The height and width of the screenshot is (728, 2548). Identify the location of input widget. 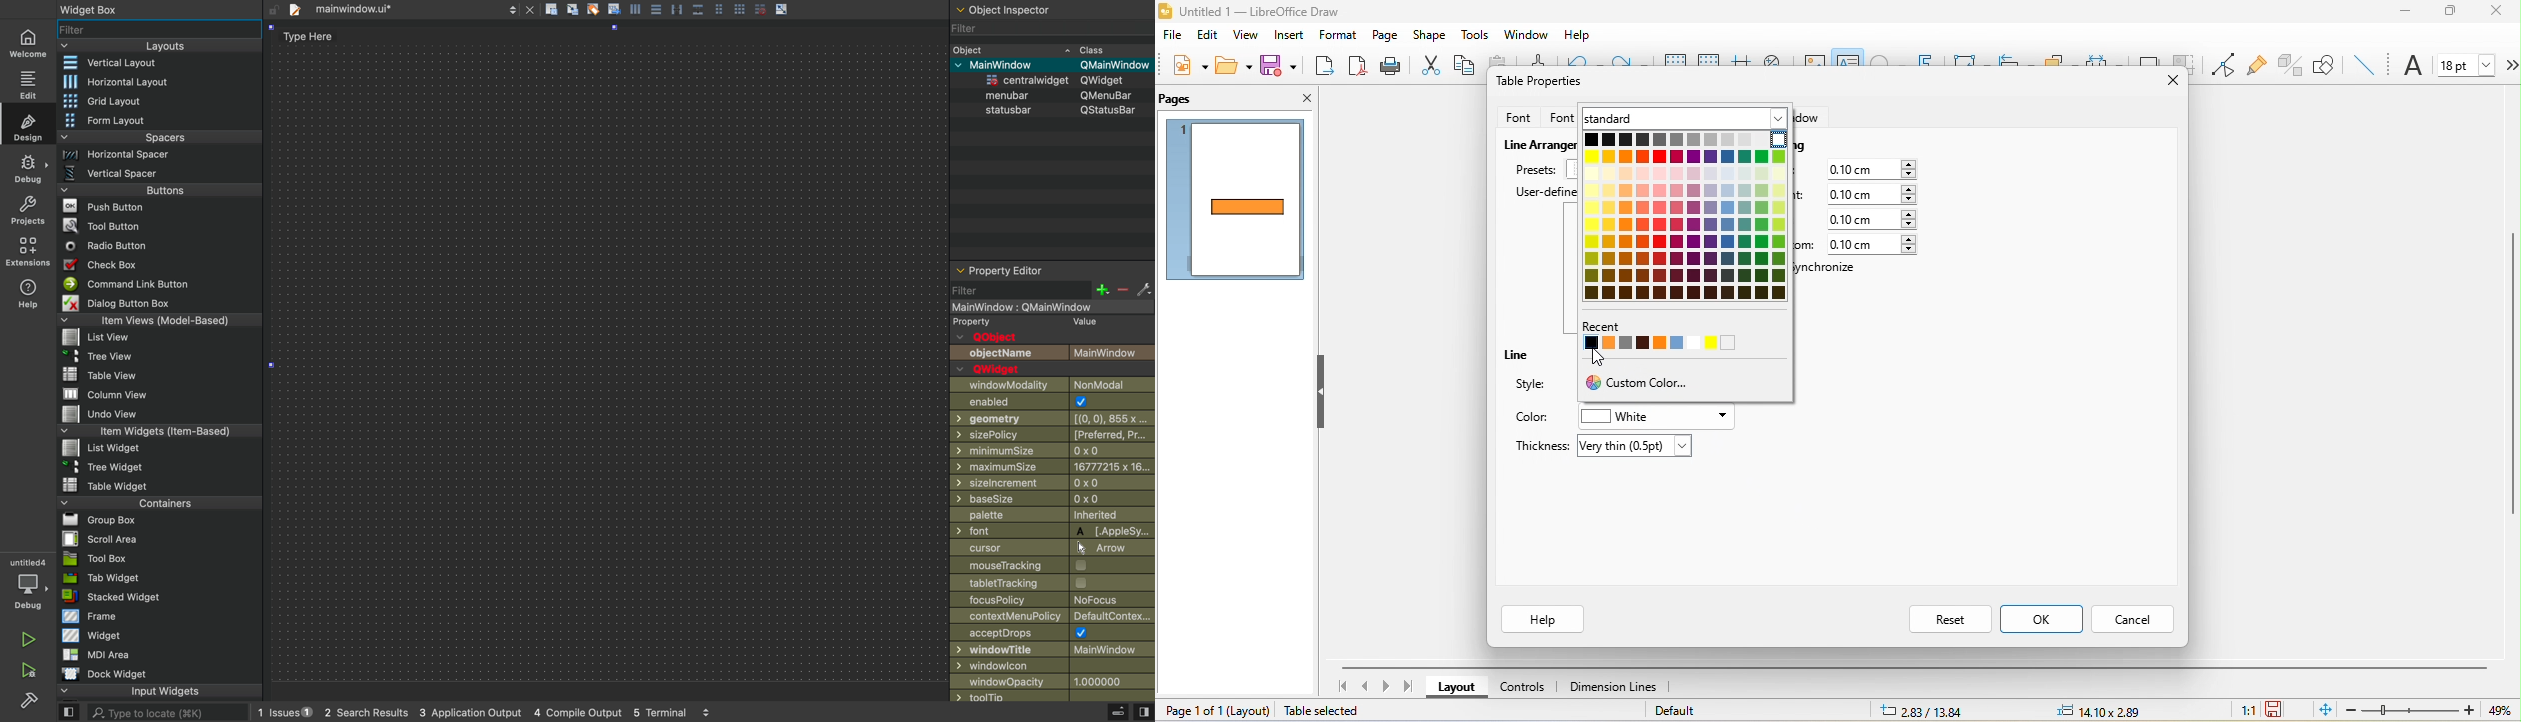
(155, 692).